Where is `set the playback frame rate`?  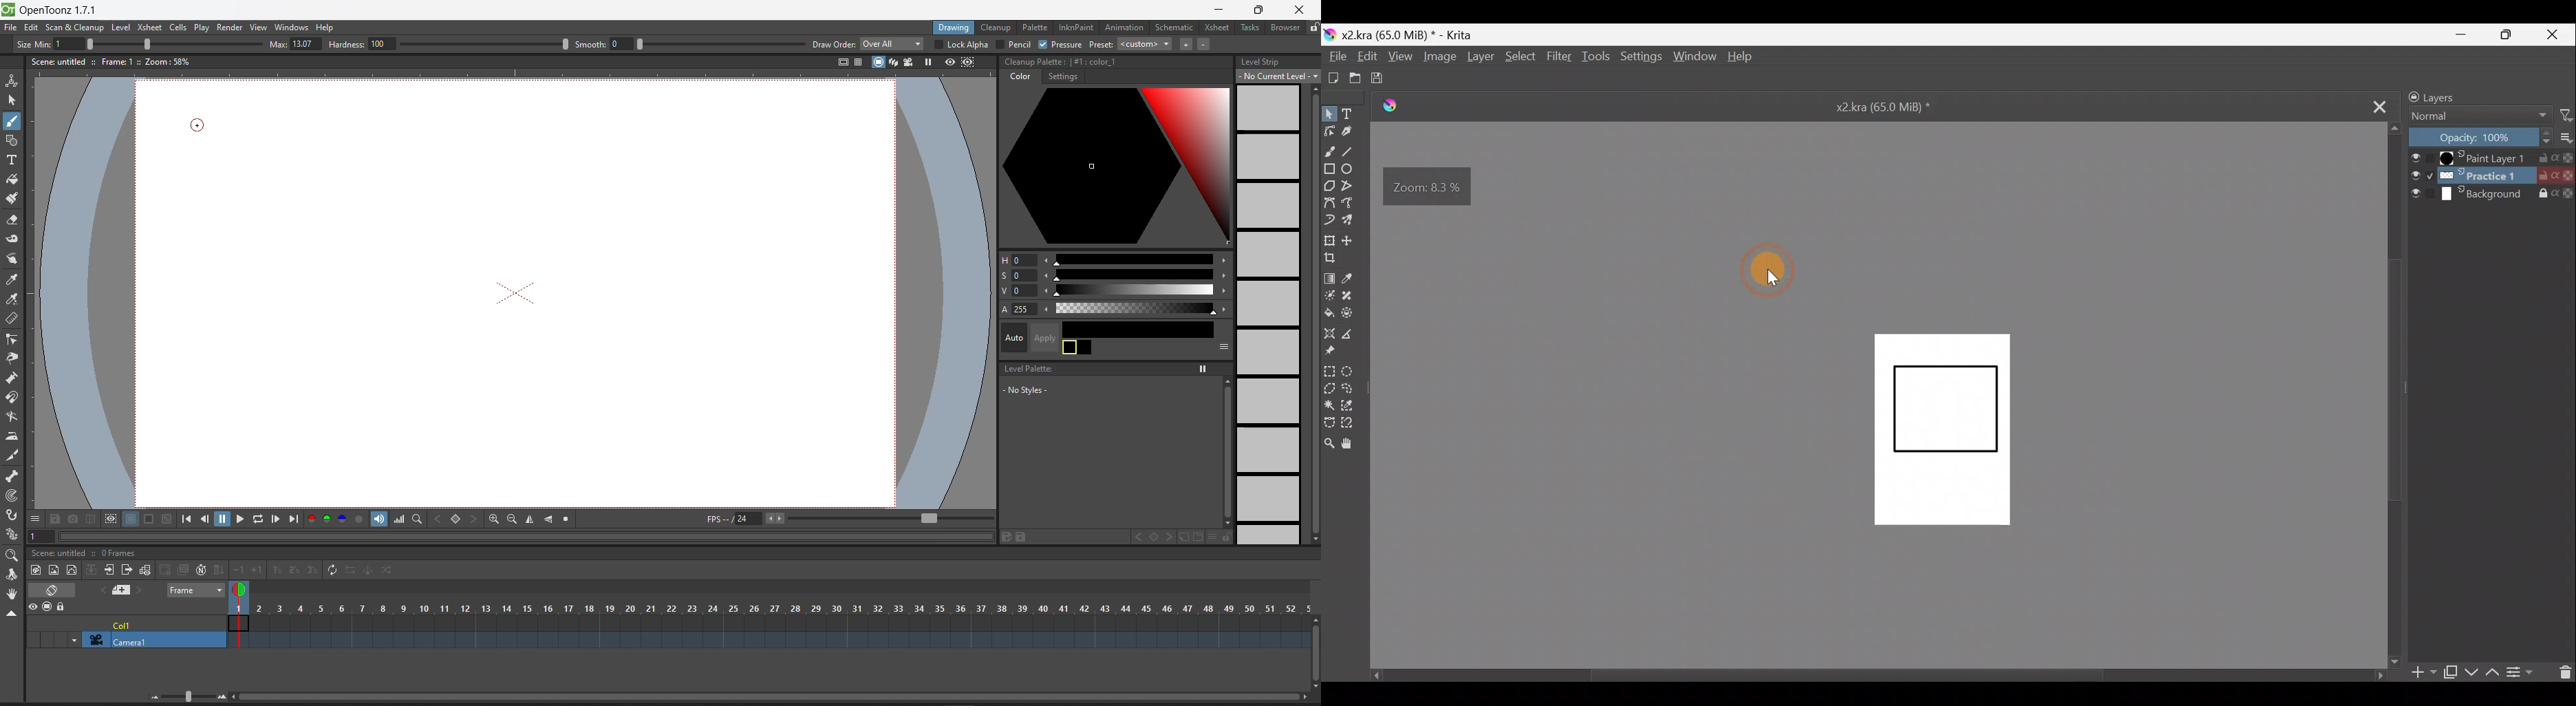
set the playback frame rate is located at coordinates (883, 518).